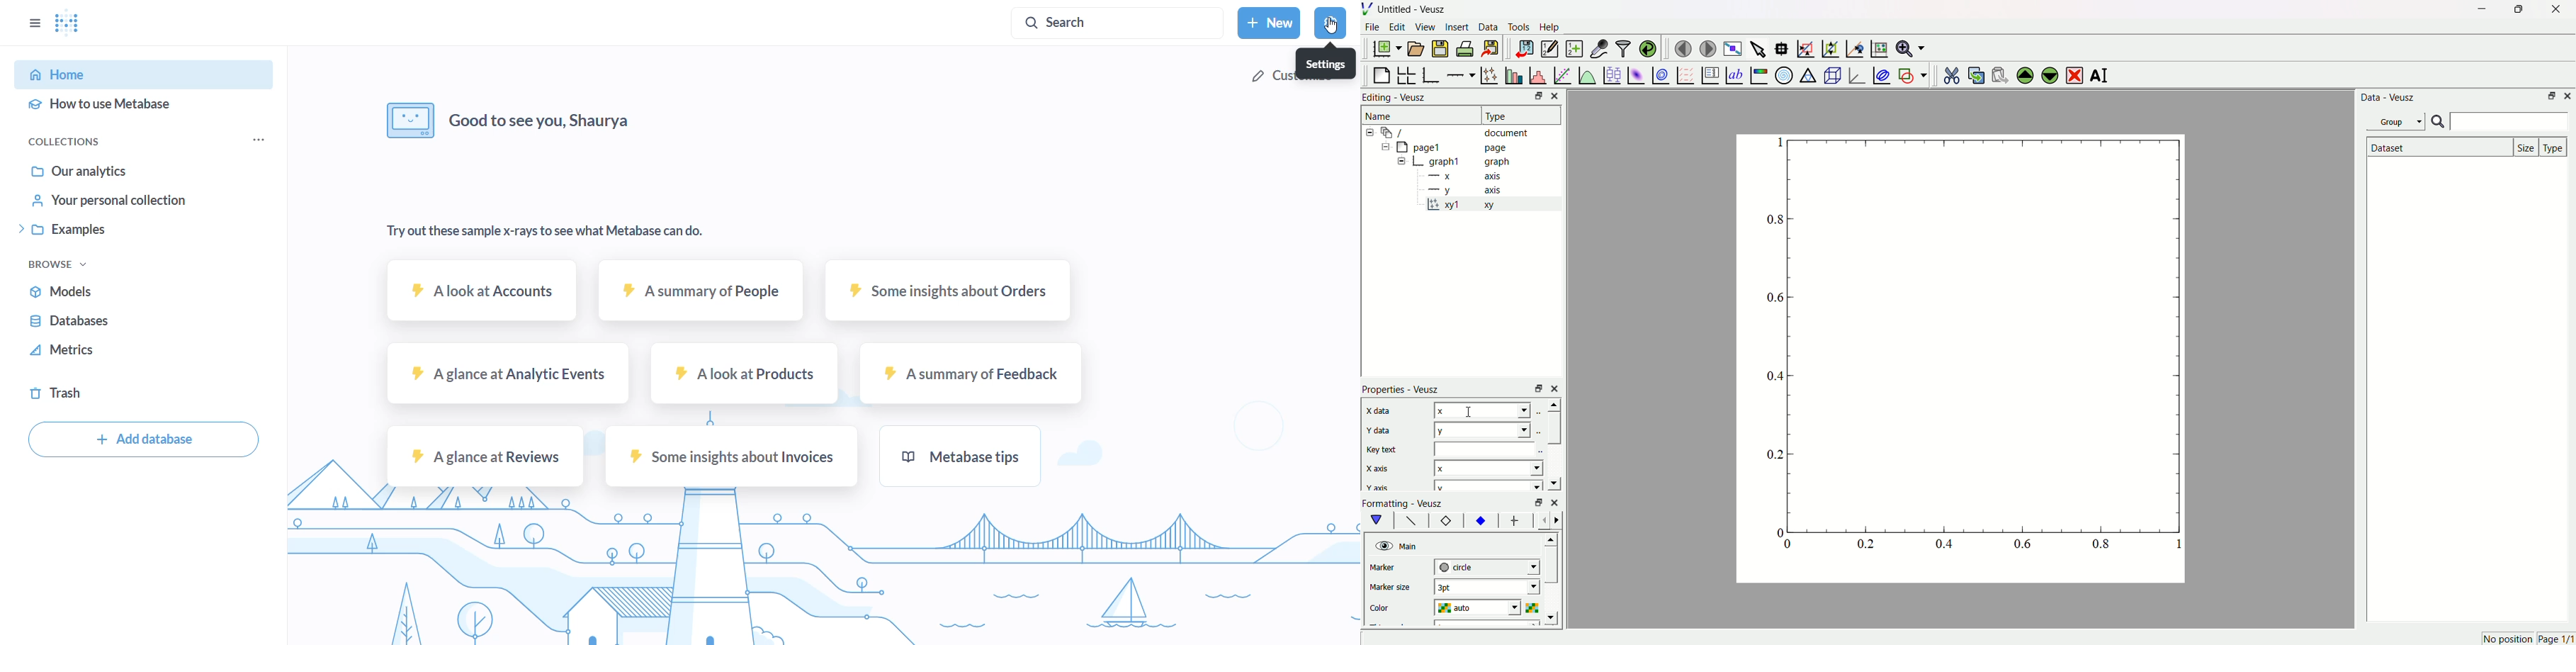 The height and width of the screenshot is (672, 2576). What do you see at coordinates (1446, 521) in the screenshot?
I see `border` at bounding box center [1446, 521].